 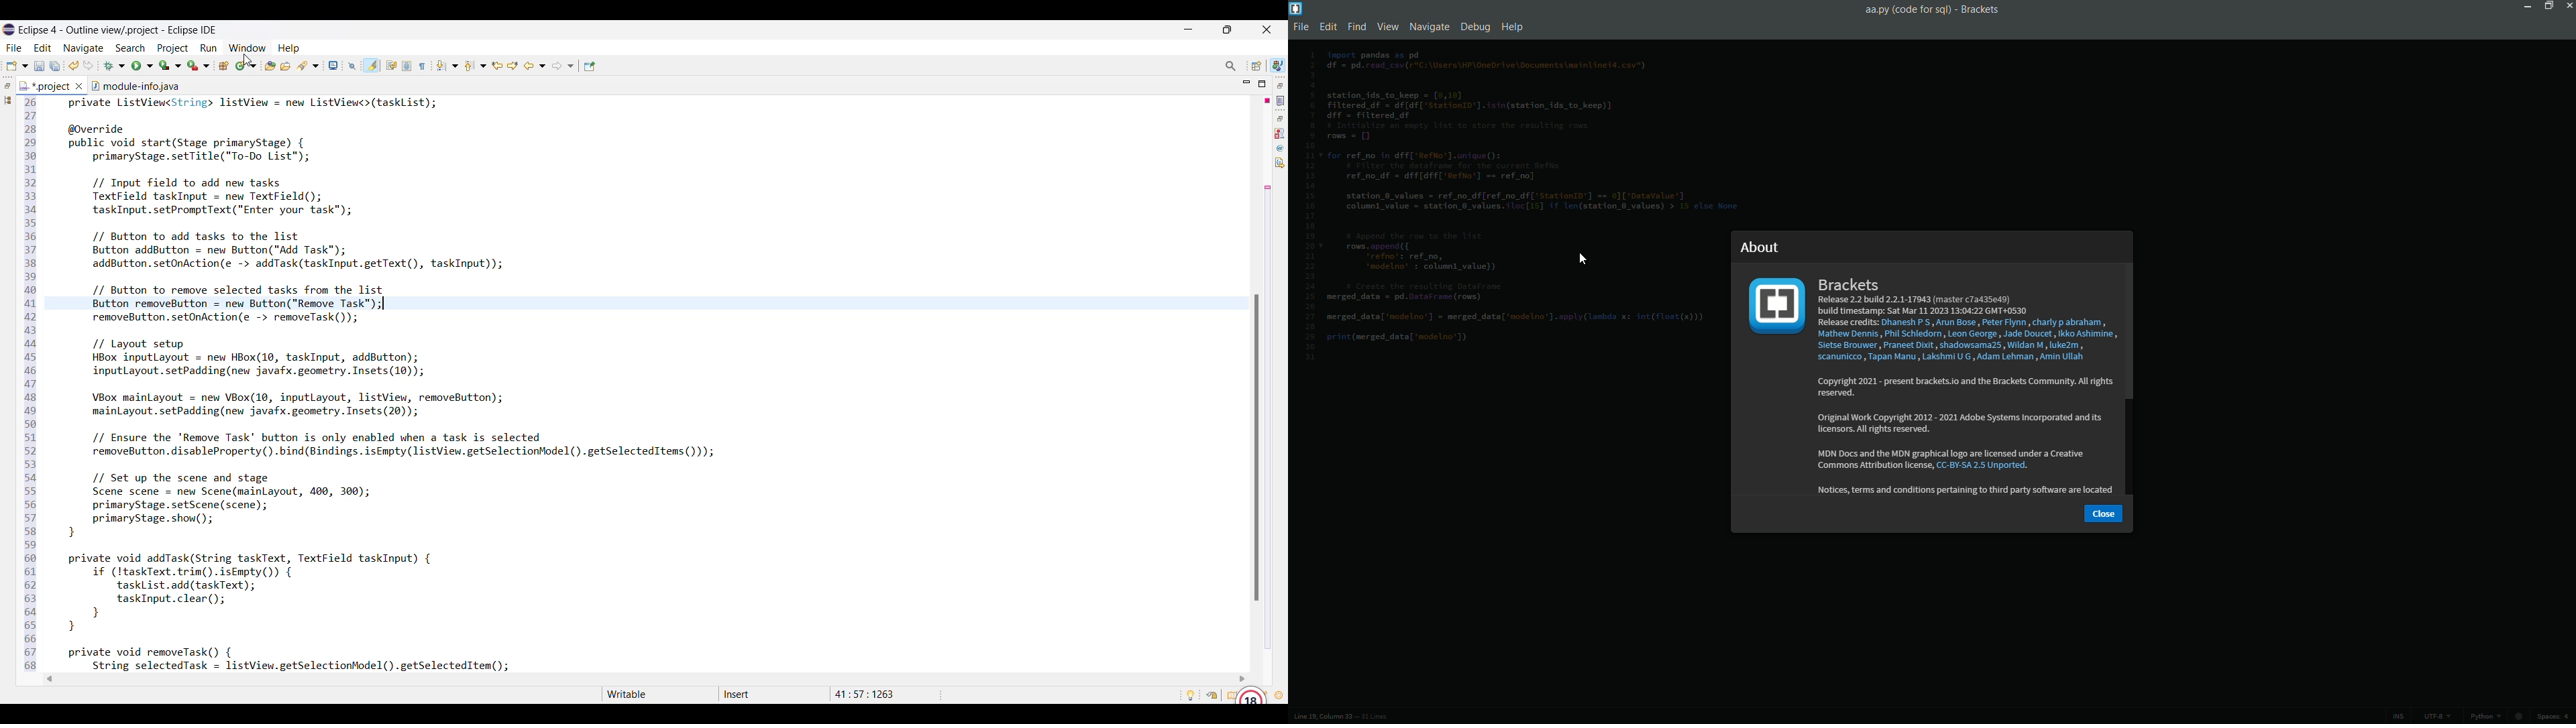 I want to click on Project menu, so click(x=174, y=48).